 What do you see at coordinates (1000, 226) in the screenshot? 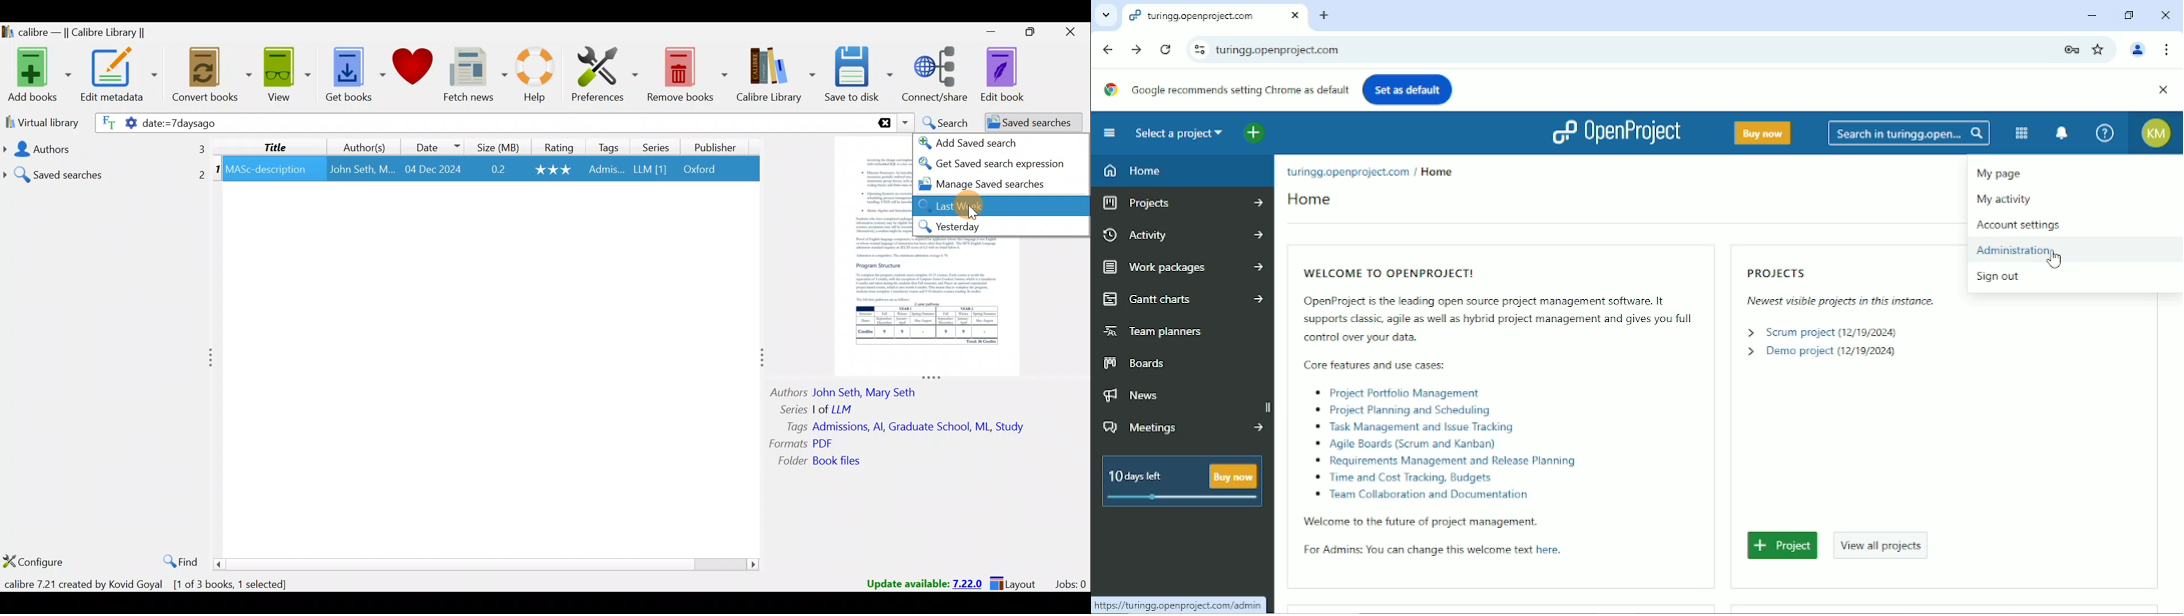
I see `Yesterday` at bounding box center [1000, 226].